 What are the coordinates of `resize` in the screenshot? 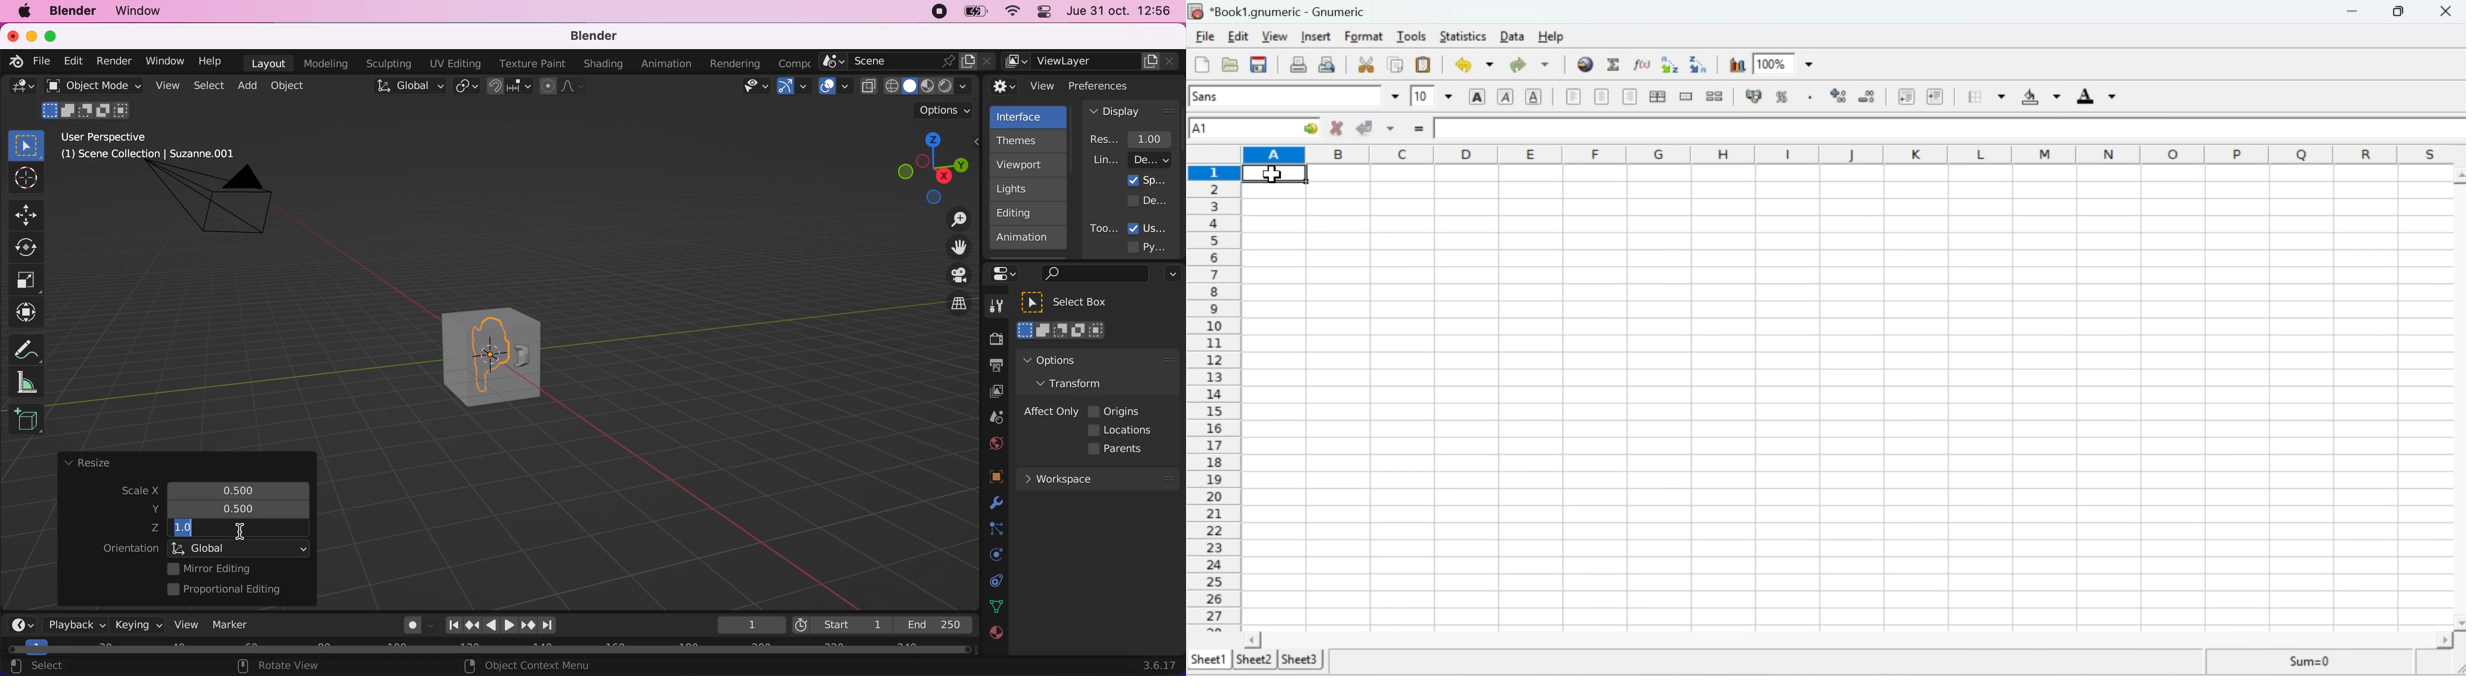 It's located at (87, 464).